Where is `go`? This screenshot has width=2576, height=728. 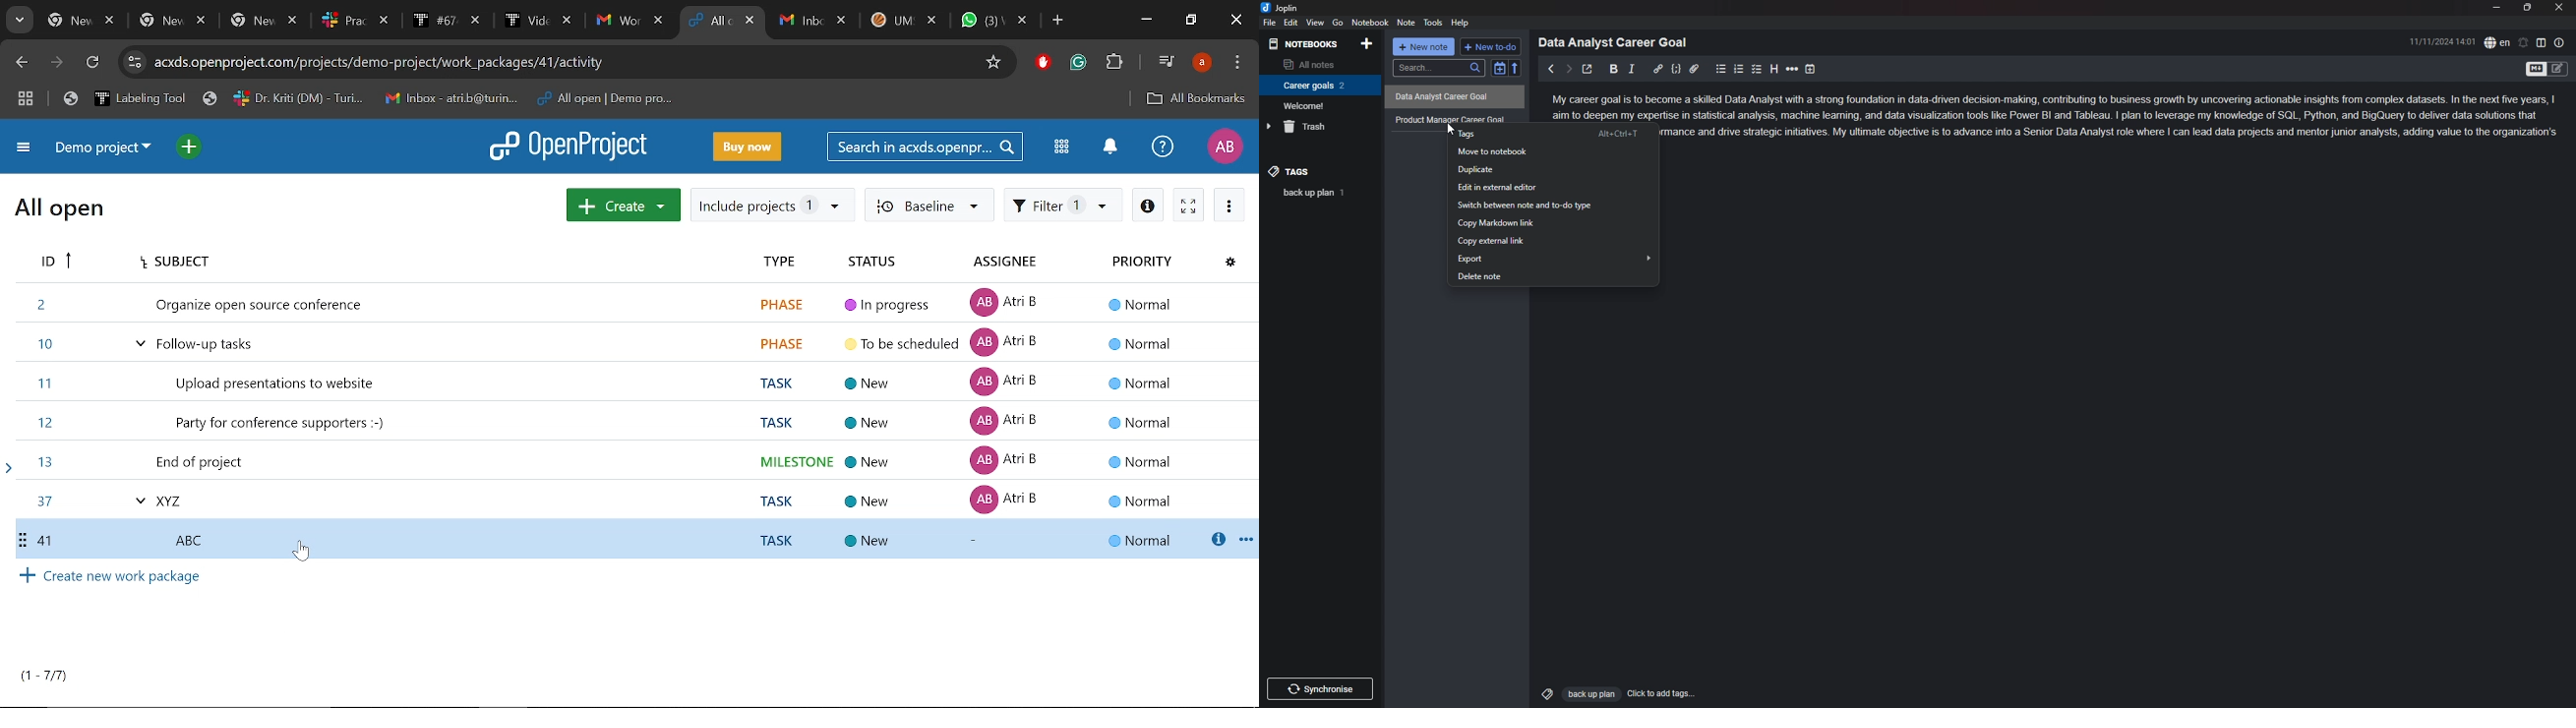 go is located at coordinates (1338, 23).